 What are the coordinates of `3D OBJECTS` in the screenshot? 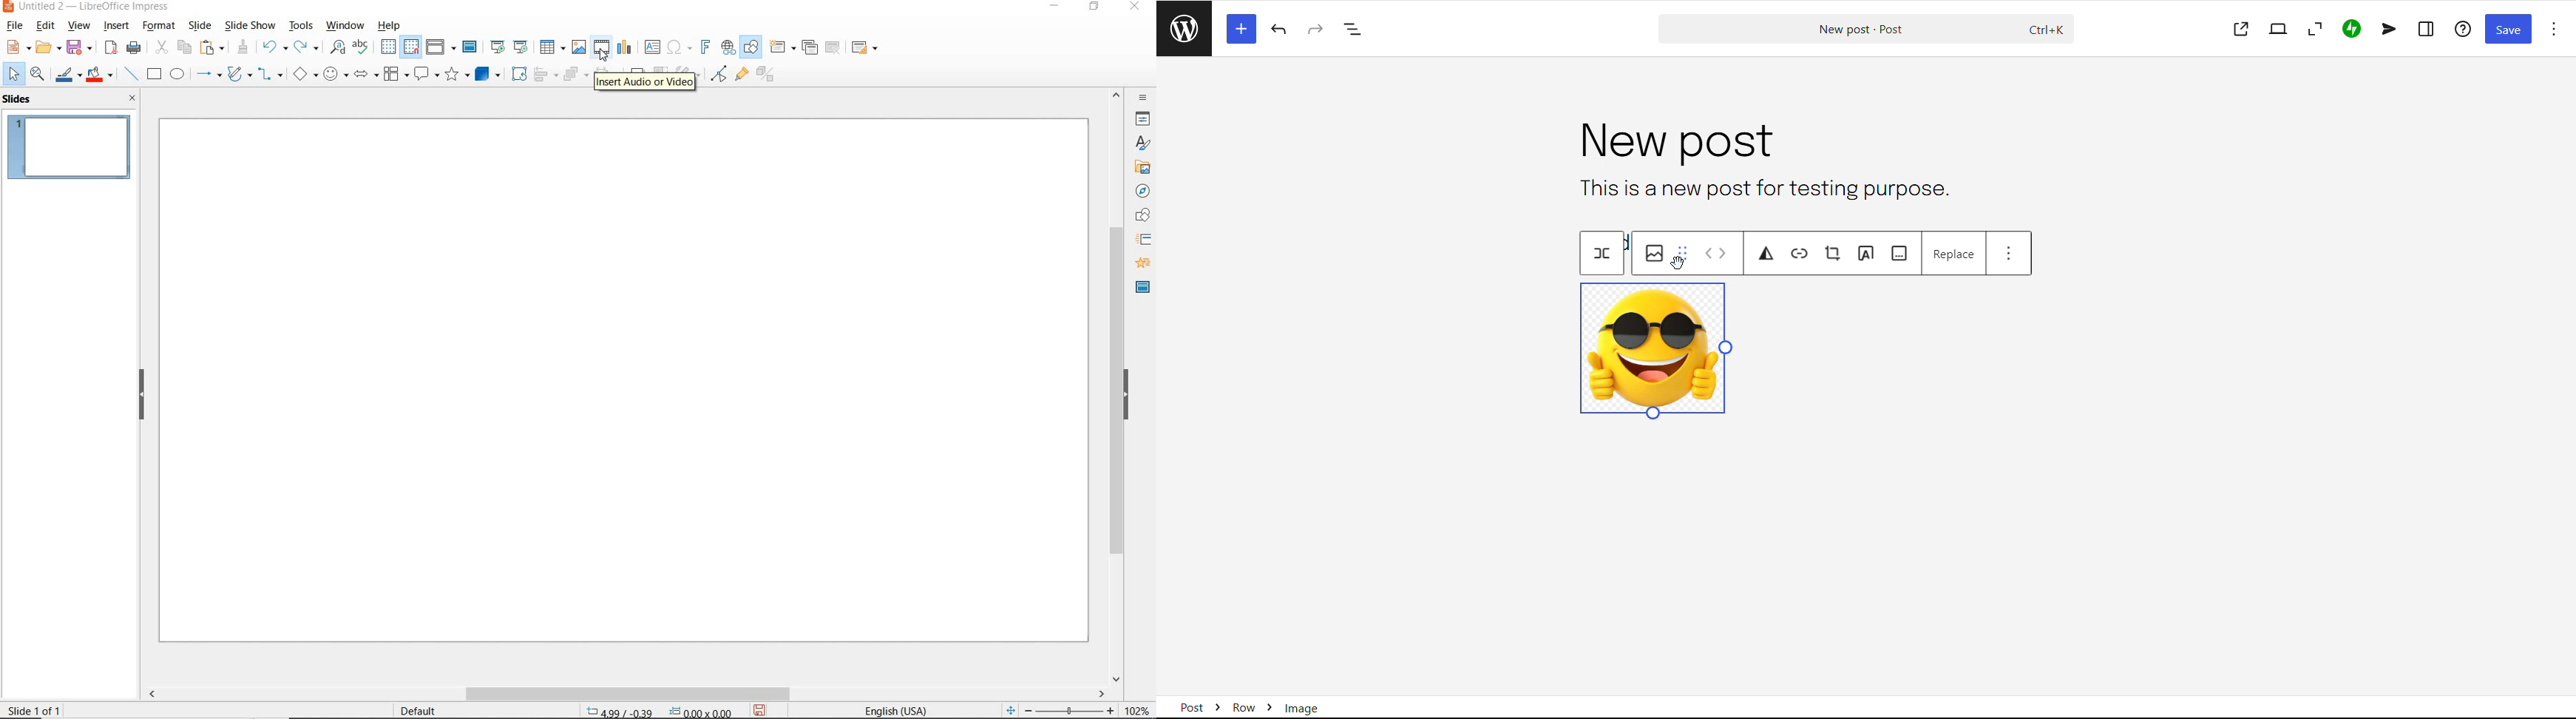 It's located at (487, 74).